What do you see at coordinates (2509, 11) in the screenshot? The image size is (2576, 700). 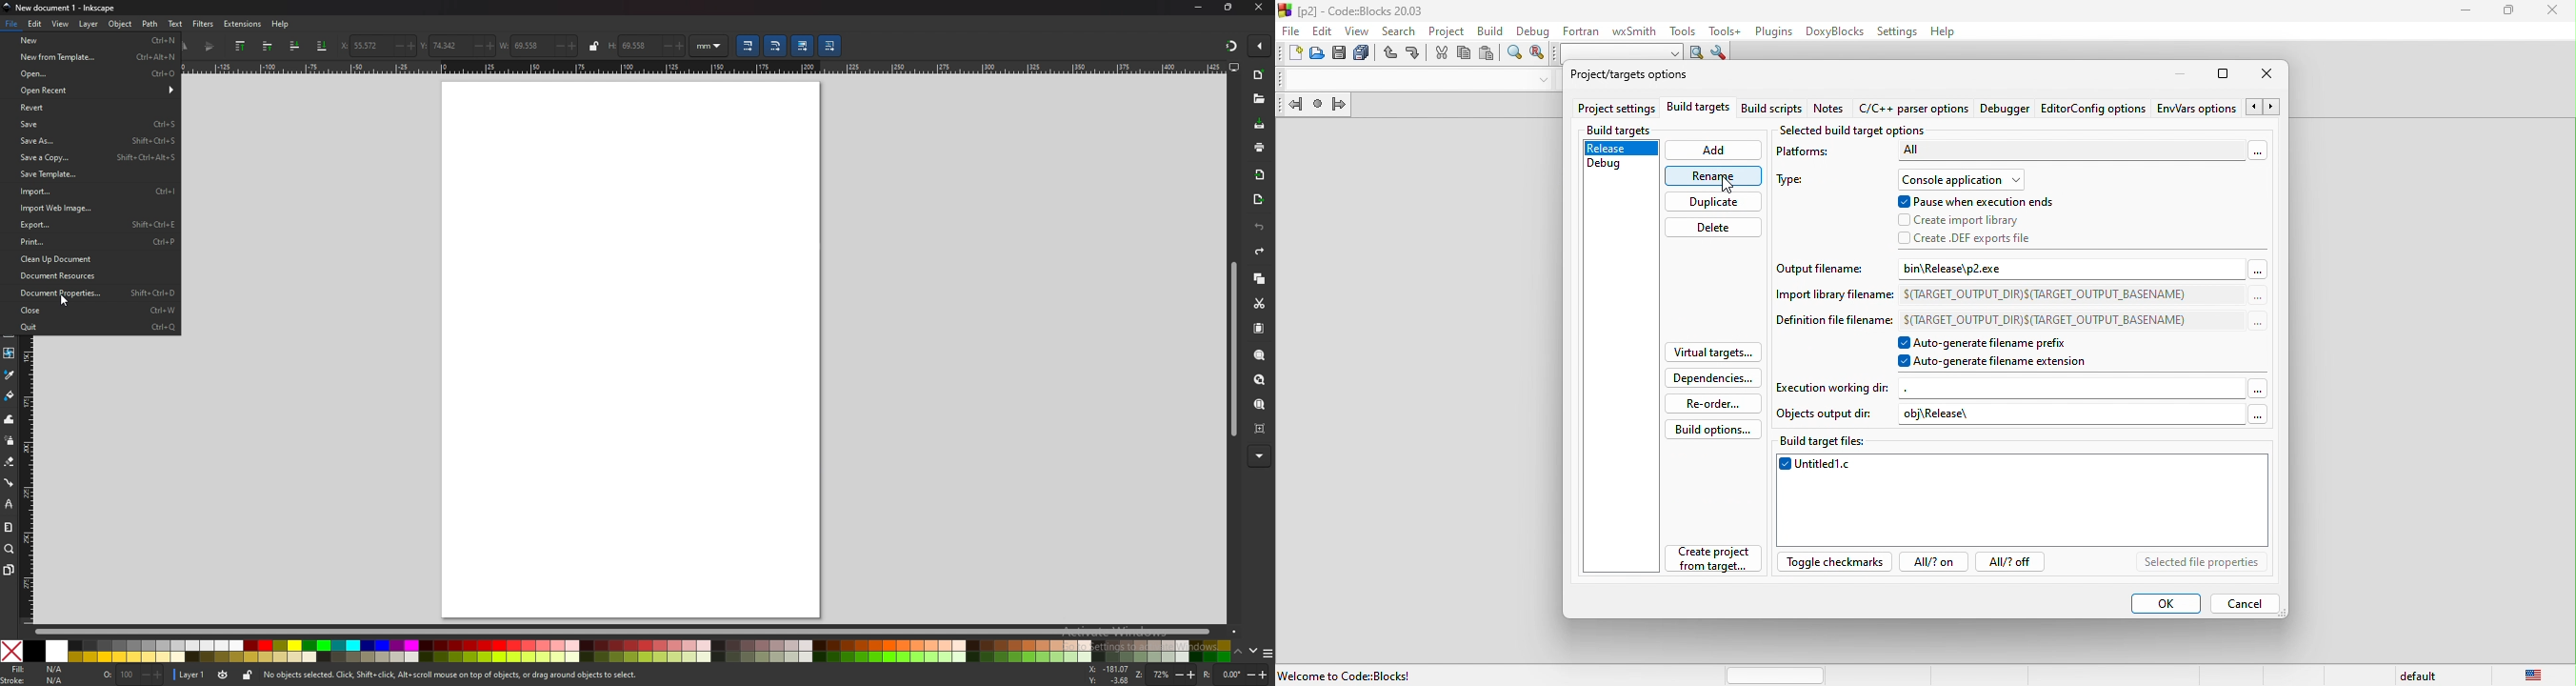 I see `maximize` at bounding box center [2509, 11].